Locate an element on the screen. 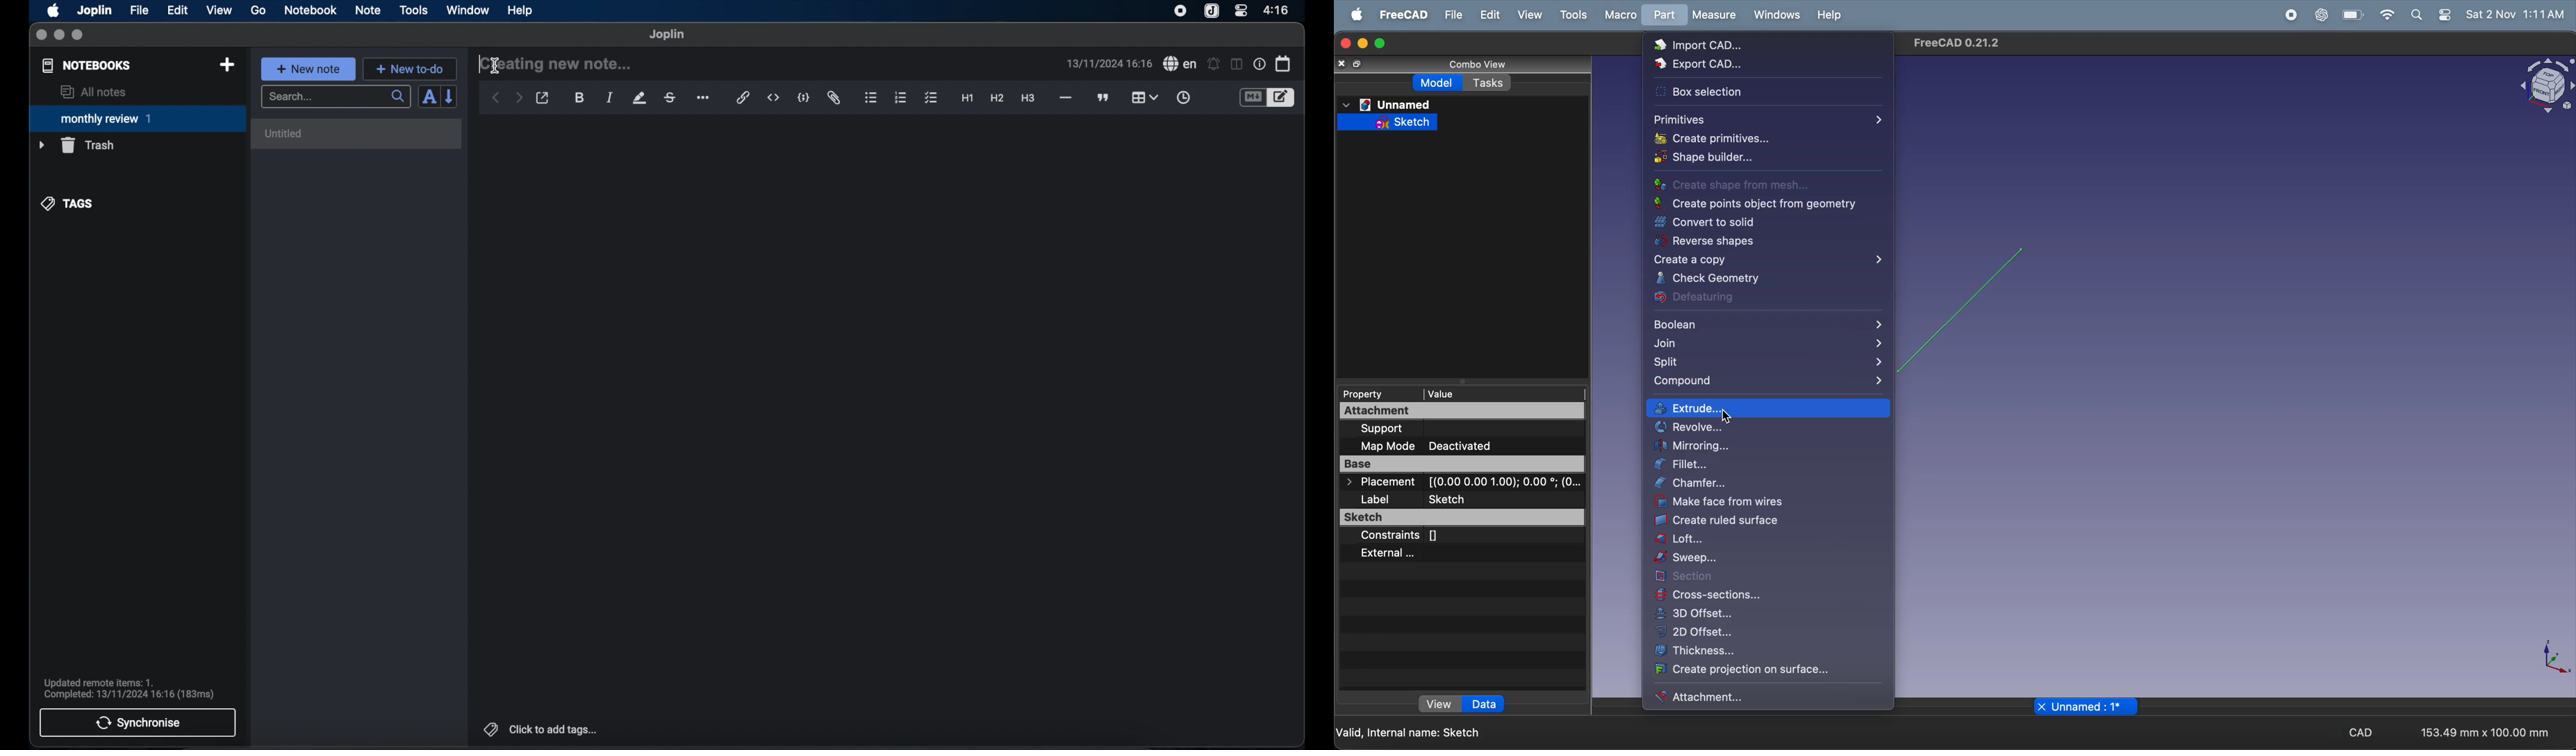 This screenshot has width=2576, height=756. toggle editor is located at coordinates (1252, 98).